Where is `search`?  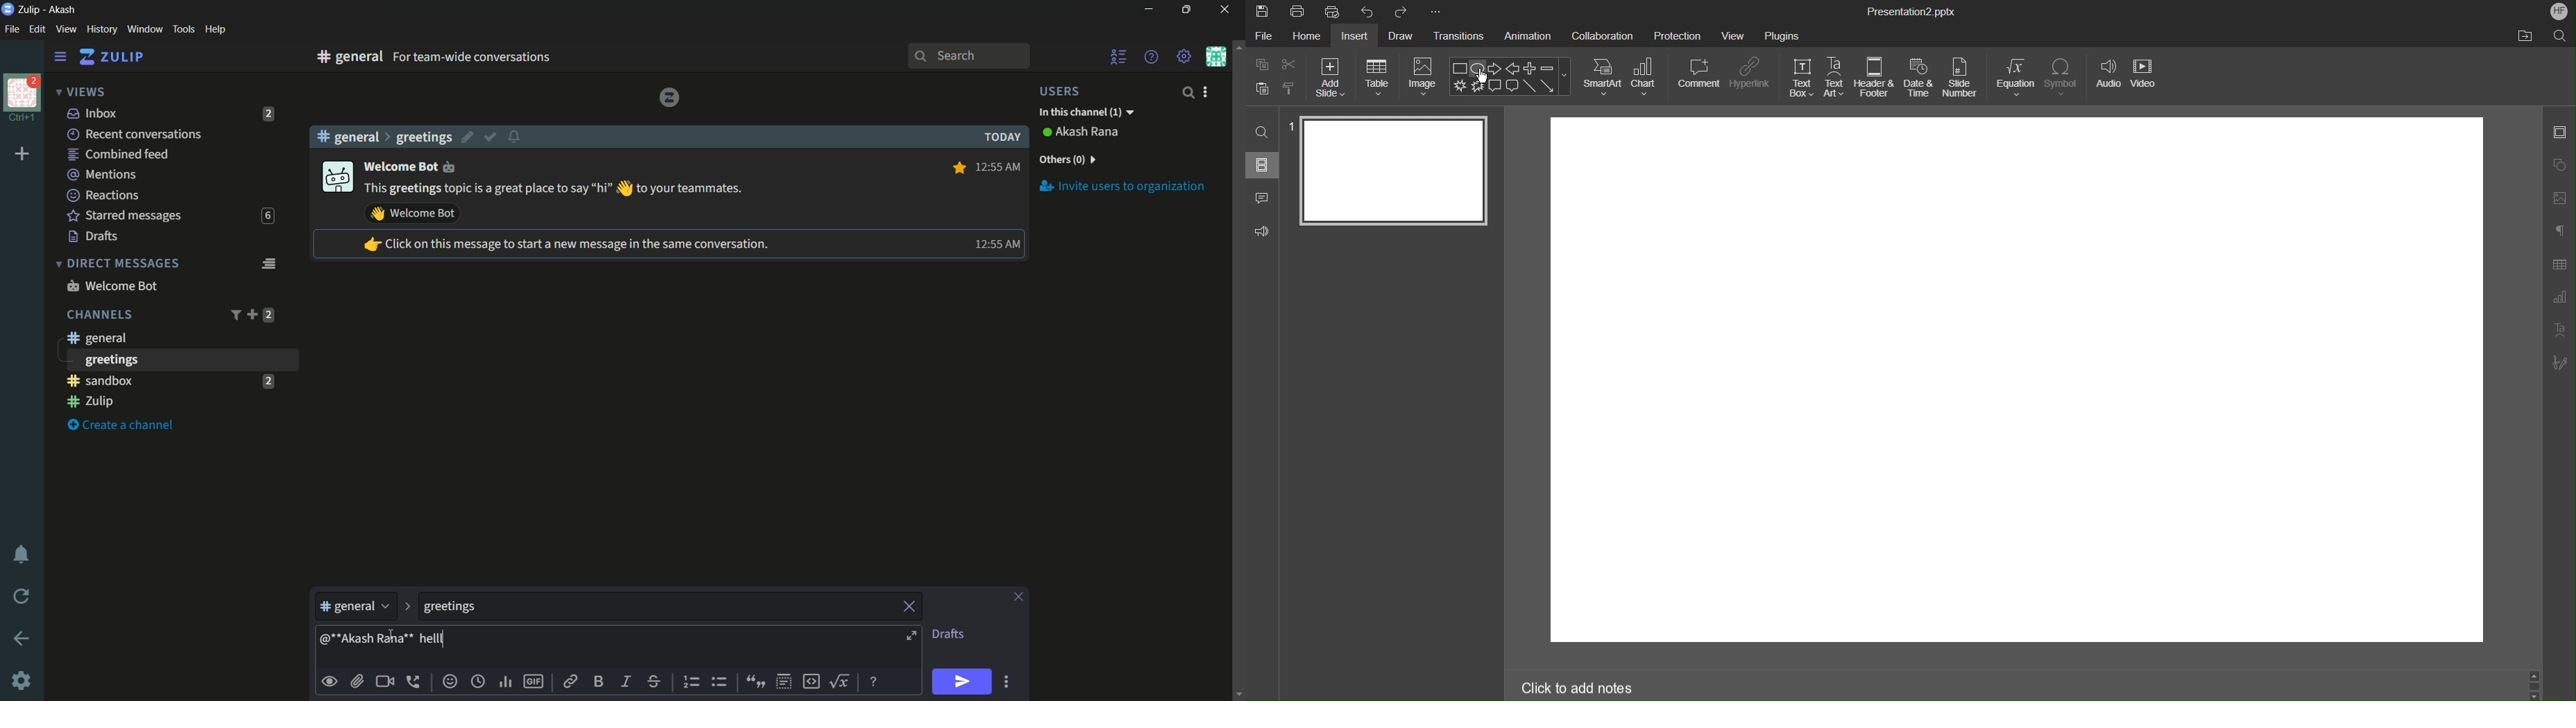
search is located at coordinates (1187, 92).